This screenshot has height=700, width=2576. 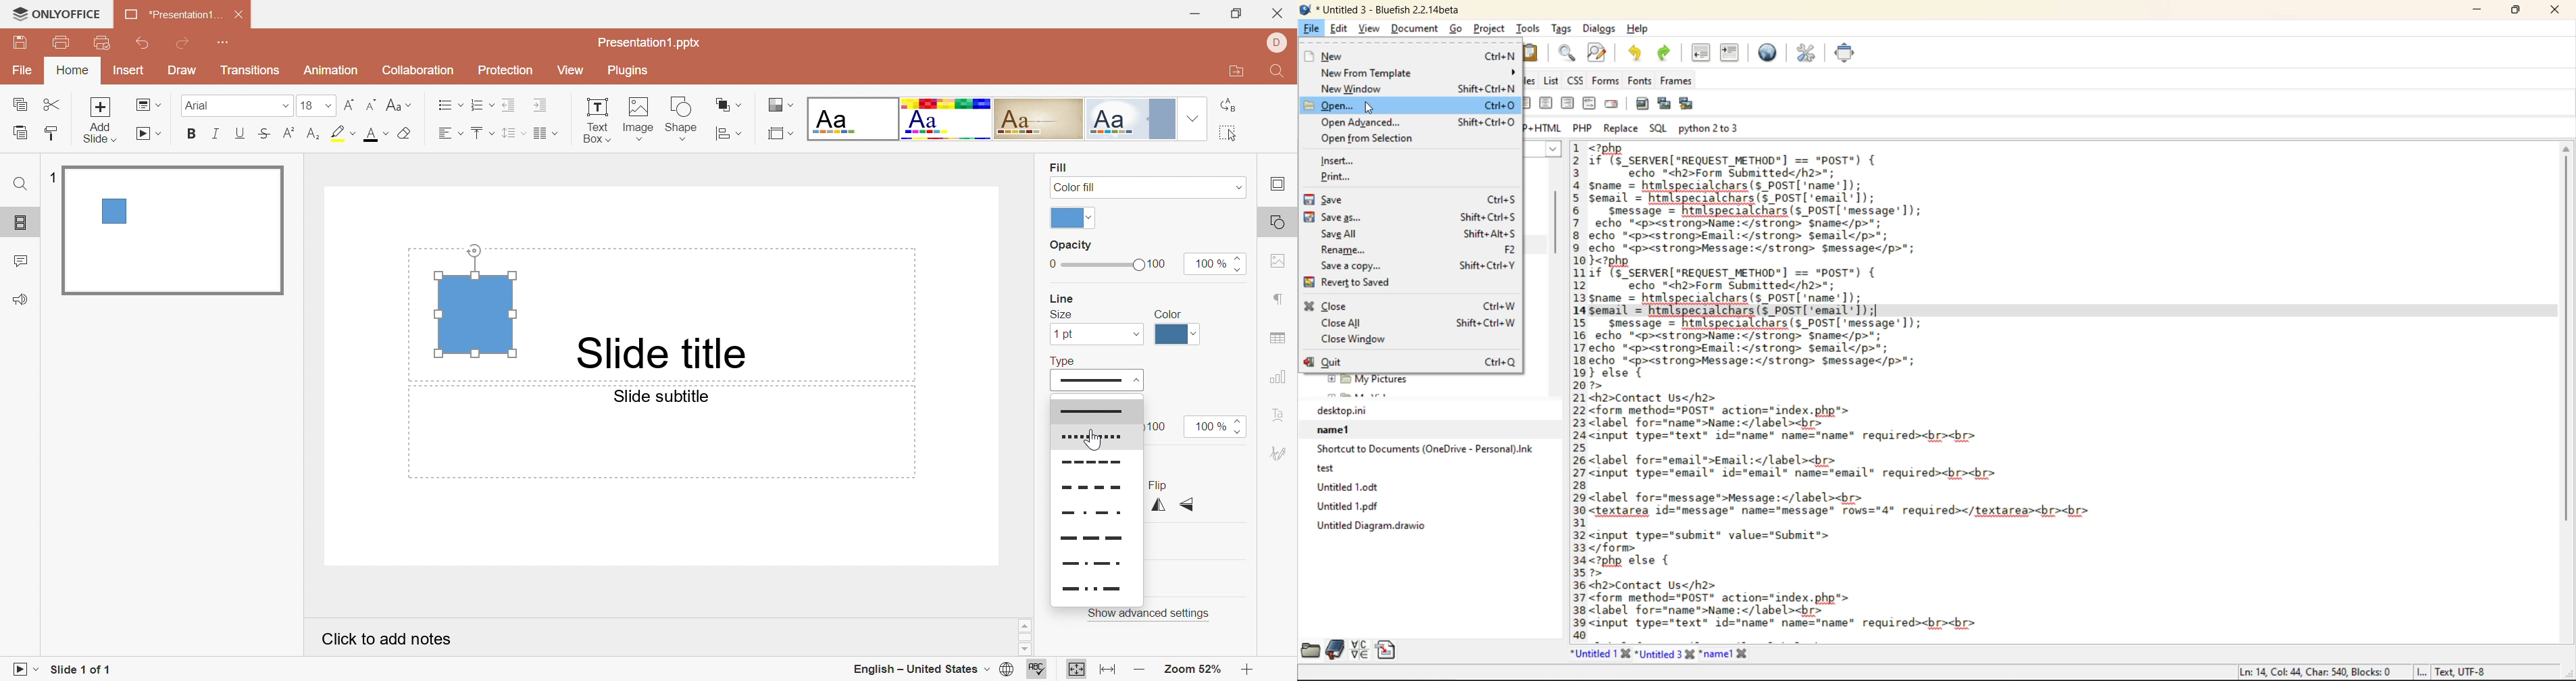 What do you see at coordinates (236, 16) in the screenshot?
I see `Close` at bounding box center [236, 16].